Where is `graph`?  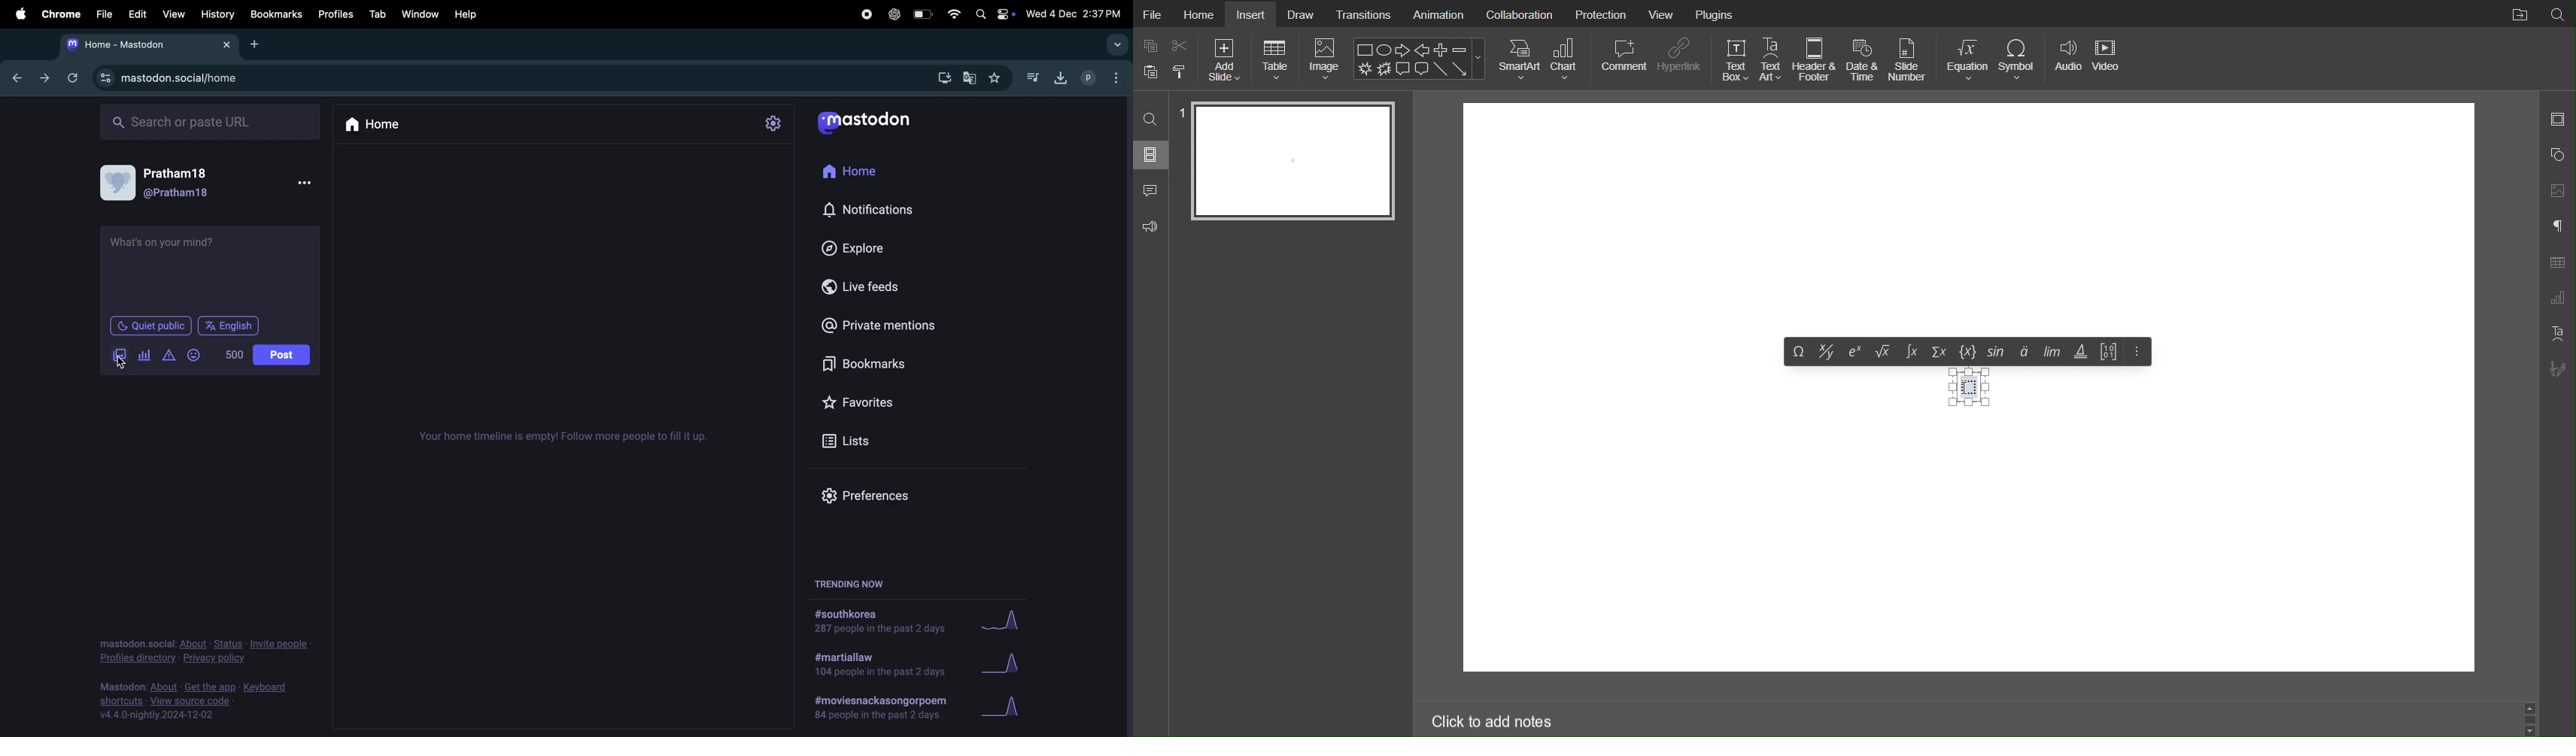
graph is located at coordinates (1001, 620).